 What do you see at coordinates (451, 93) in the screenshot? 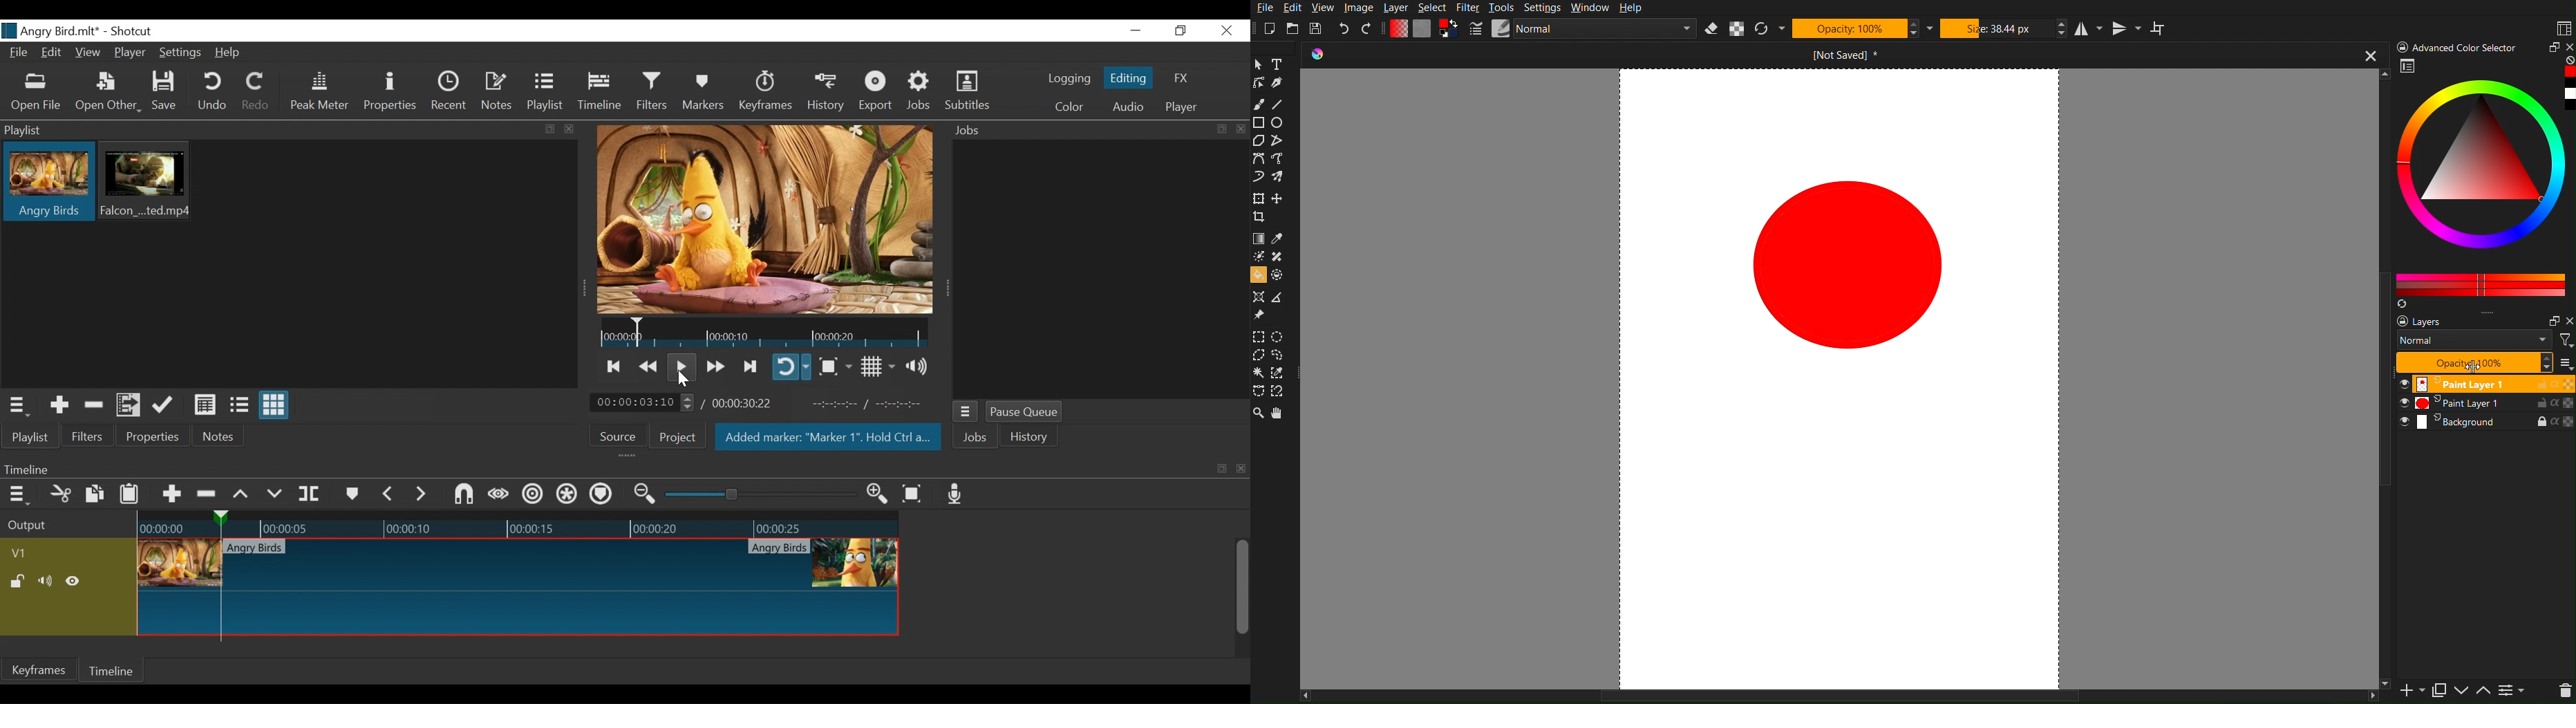
I see `Recent` at bounding box center [451, 93].